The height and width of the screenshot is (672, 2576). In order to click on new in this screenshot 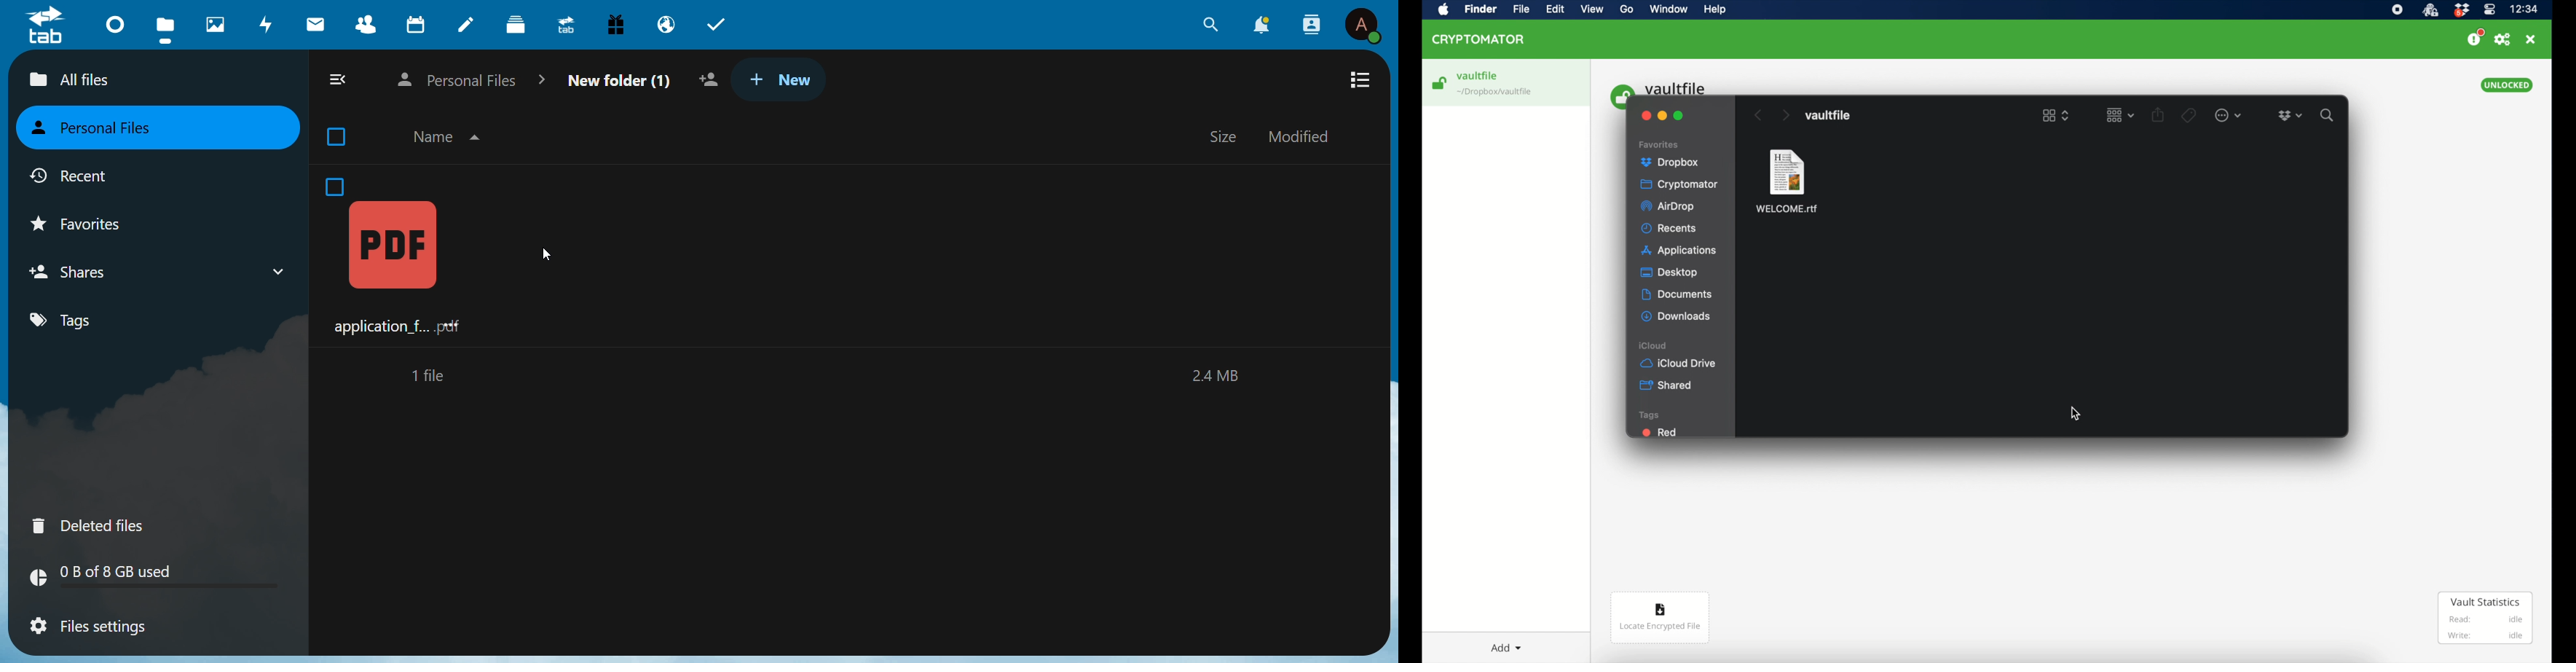, I will do `click(781, 79)`.